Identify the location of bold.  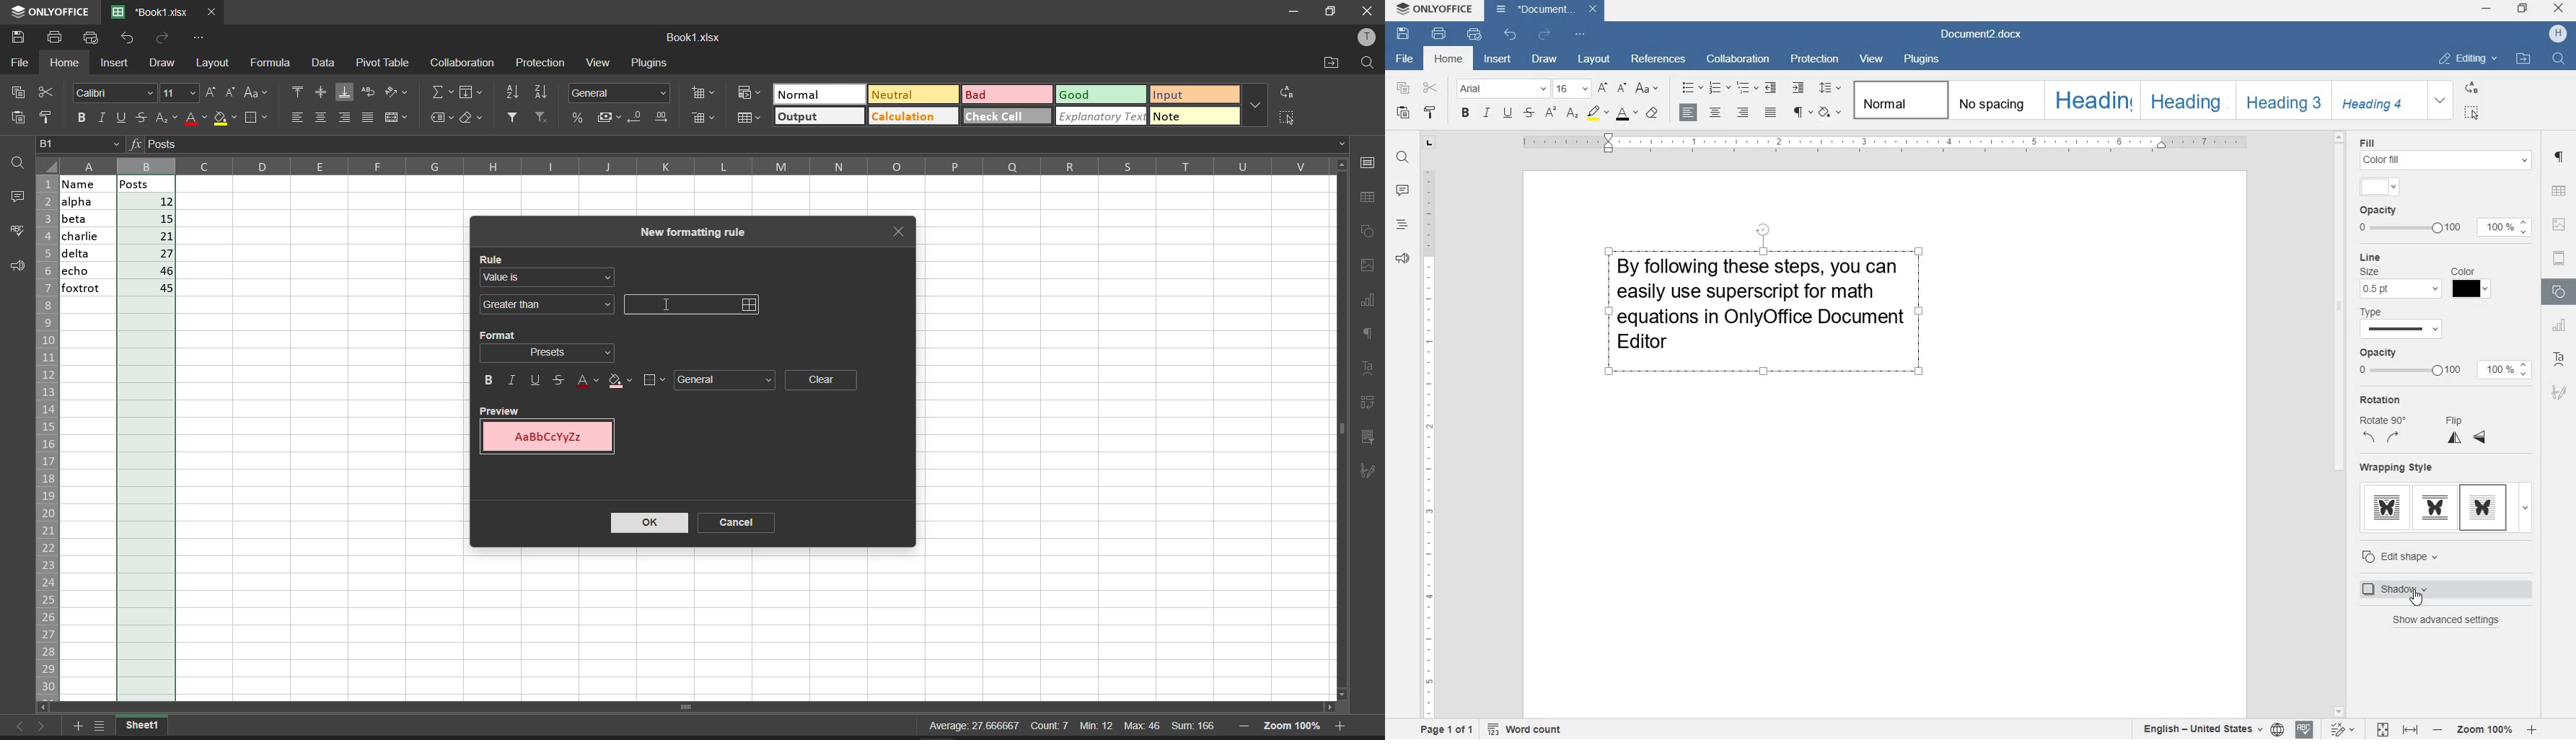
(1465, 113).